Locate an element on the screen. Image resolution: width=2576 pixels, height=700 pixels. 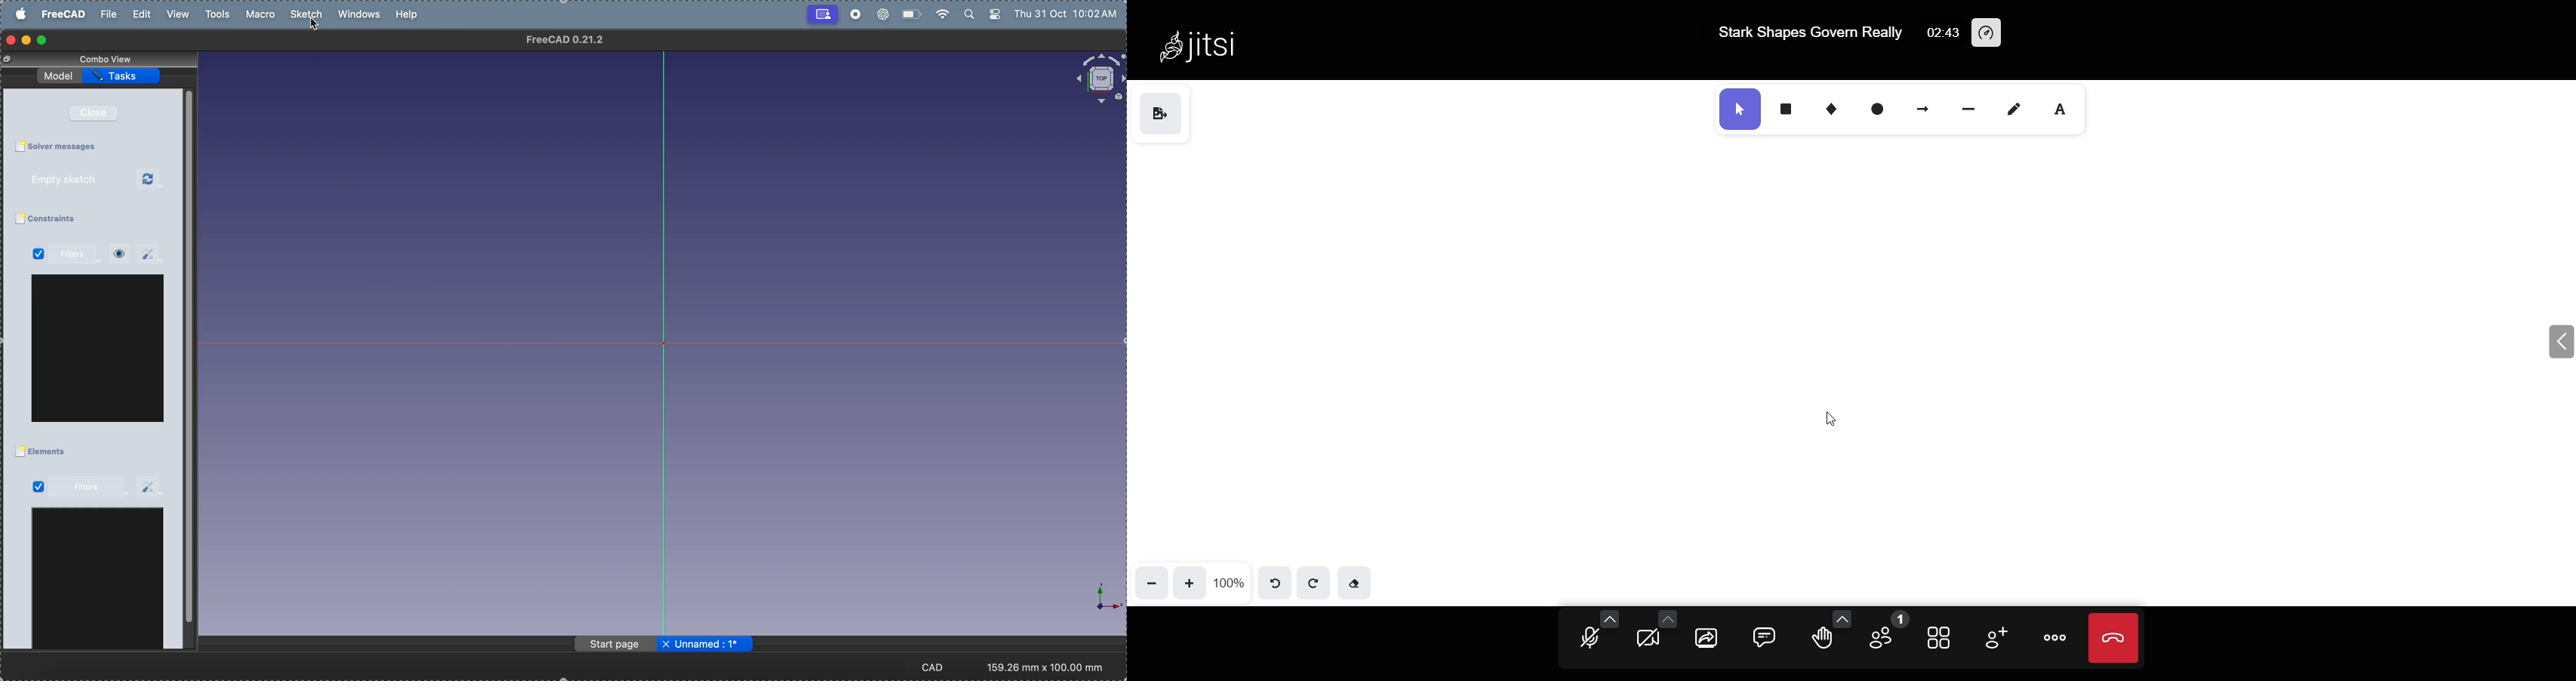
combo view is located at coordinates (109, 58).